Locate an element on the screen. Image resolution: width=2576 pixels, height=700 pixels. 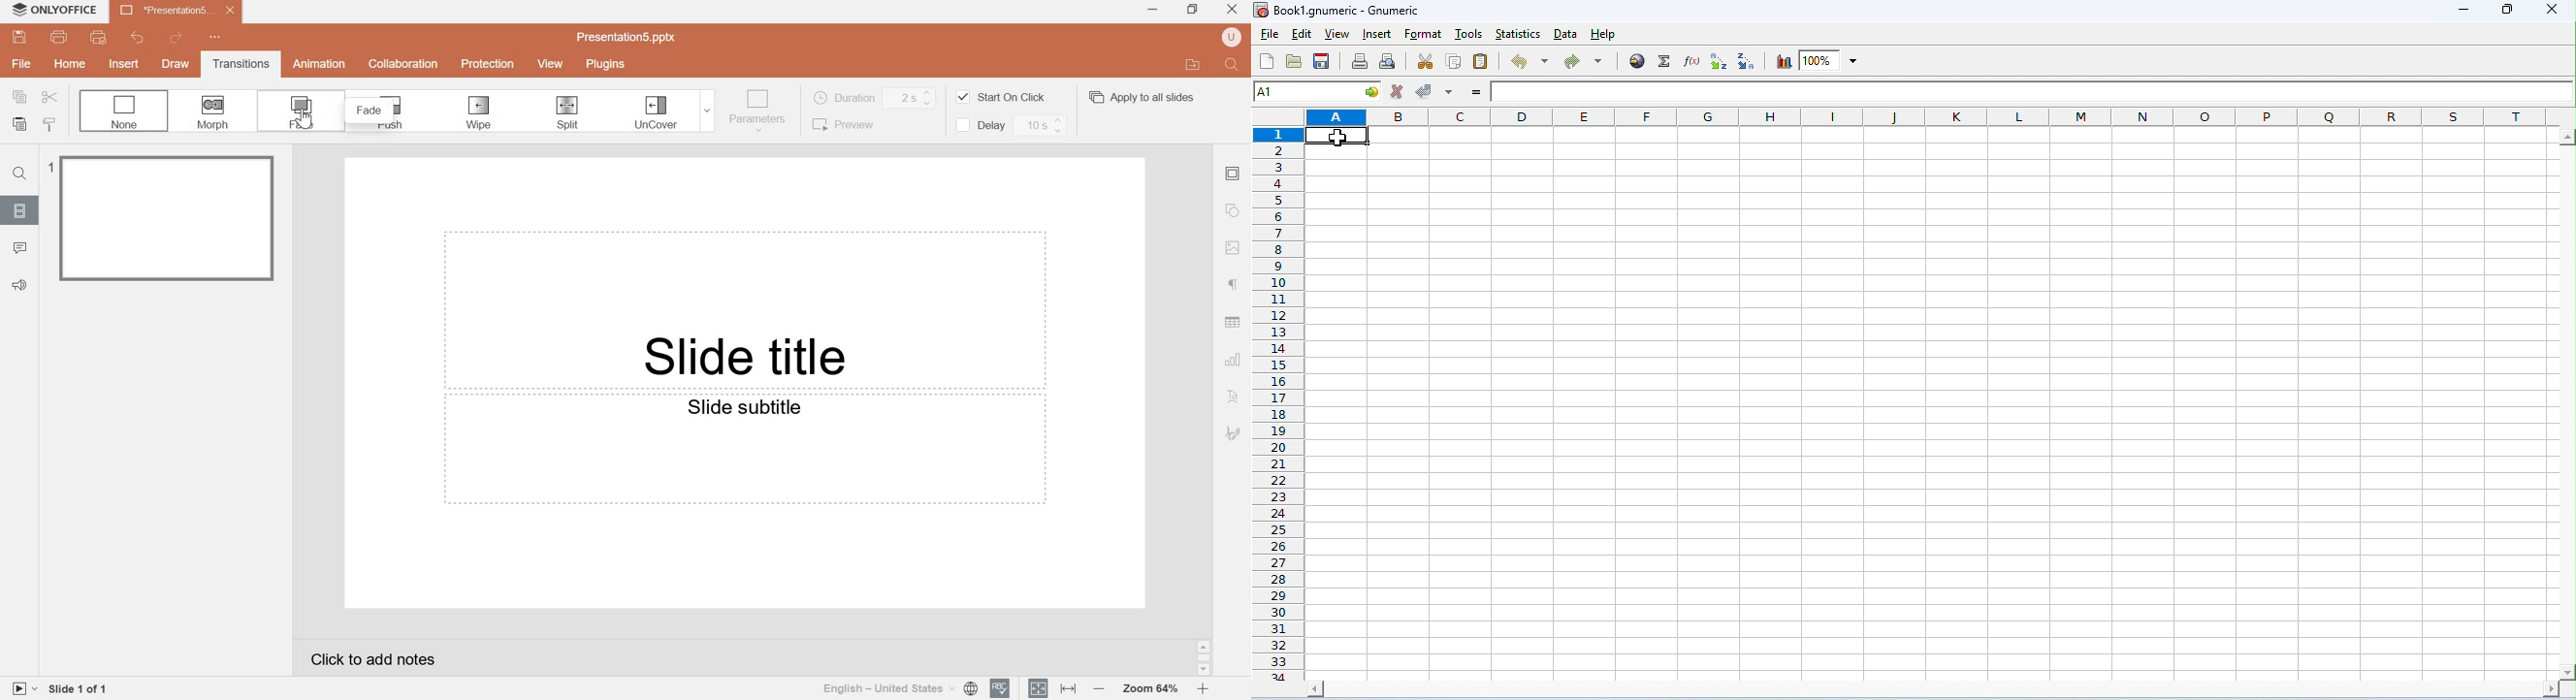
Preview is located at coordinates (850, 124).